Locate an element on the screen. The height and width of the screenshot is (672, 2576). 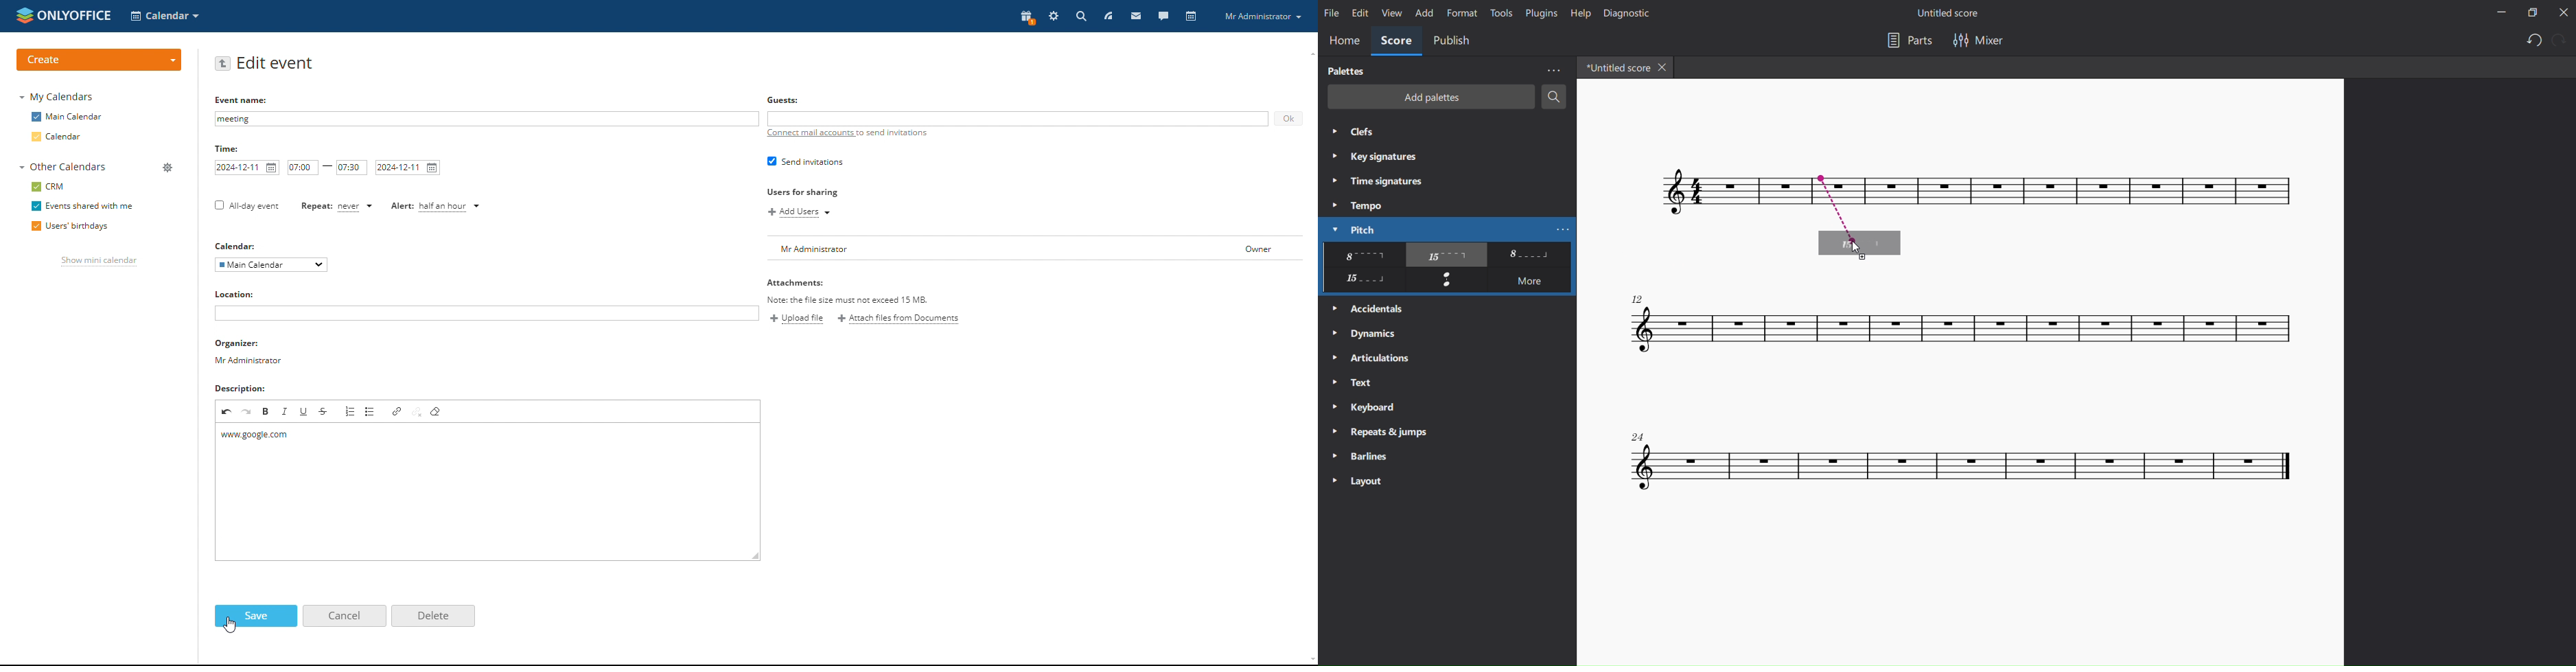
Description: is located at coordinates (241, 387).